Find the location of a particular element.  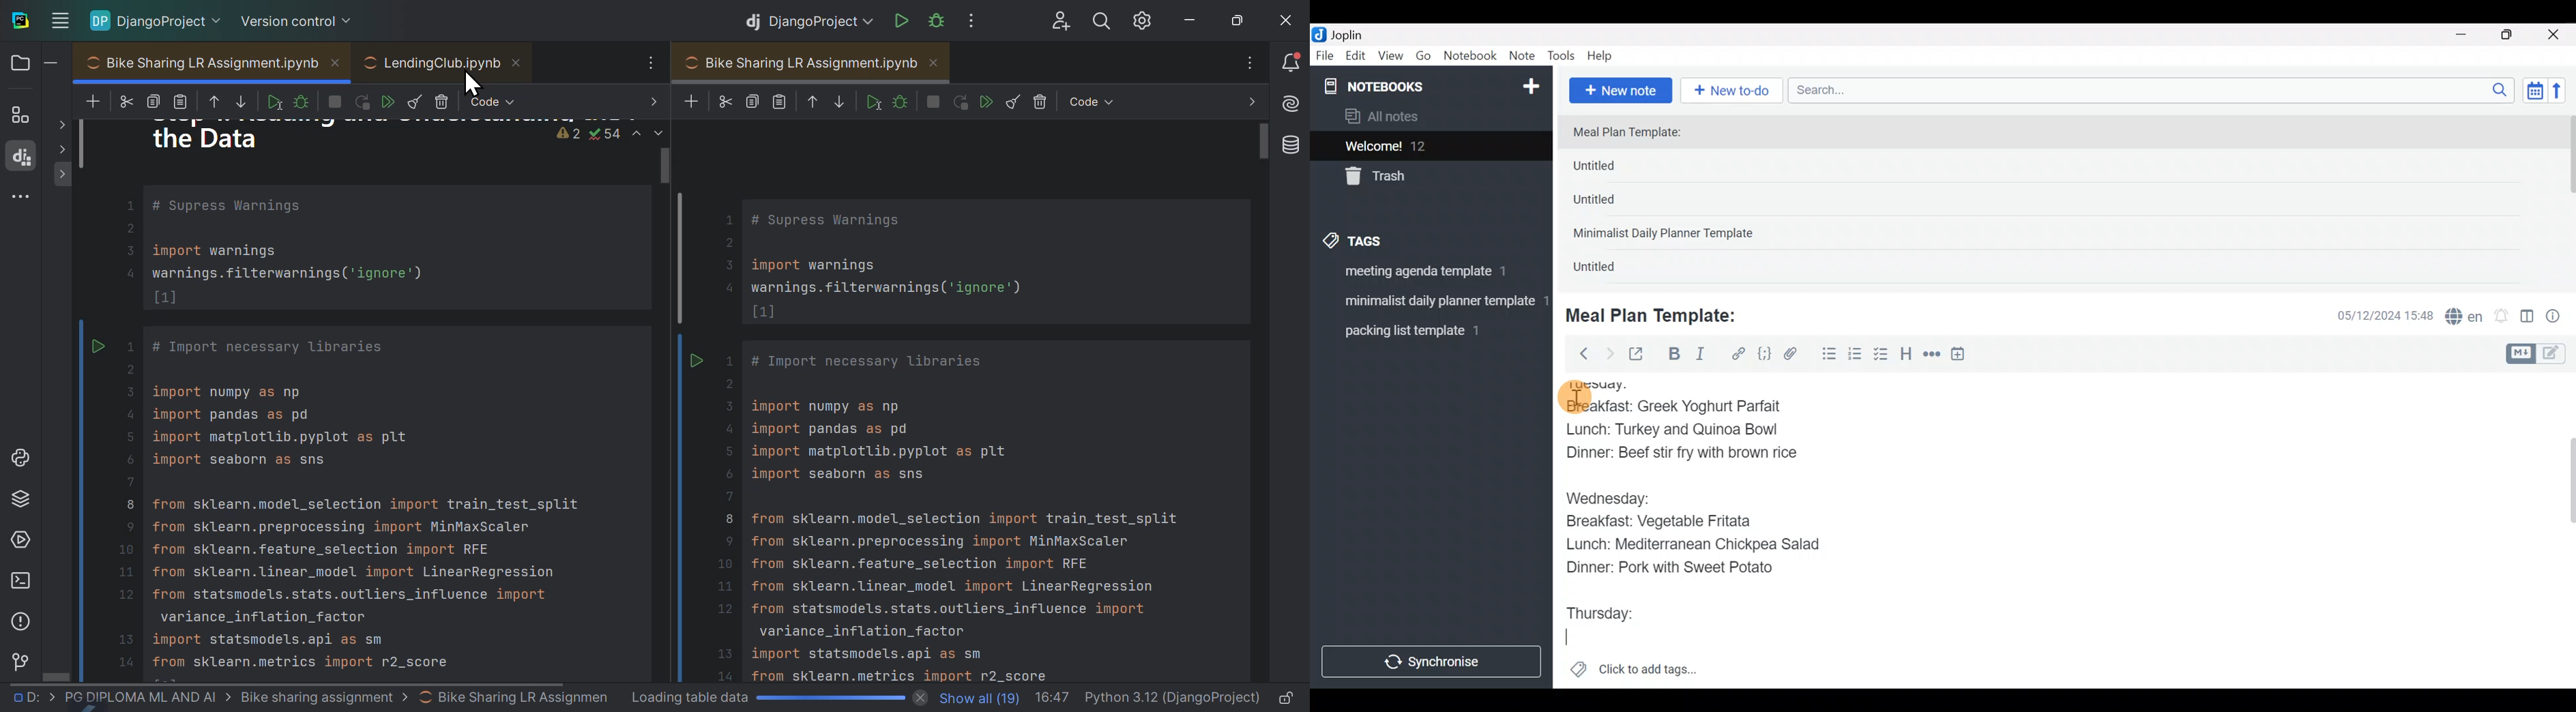

Joplin is located at coordinates (1355, 33).